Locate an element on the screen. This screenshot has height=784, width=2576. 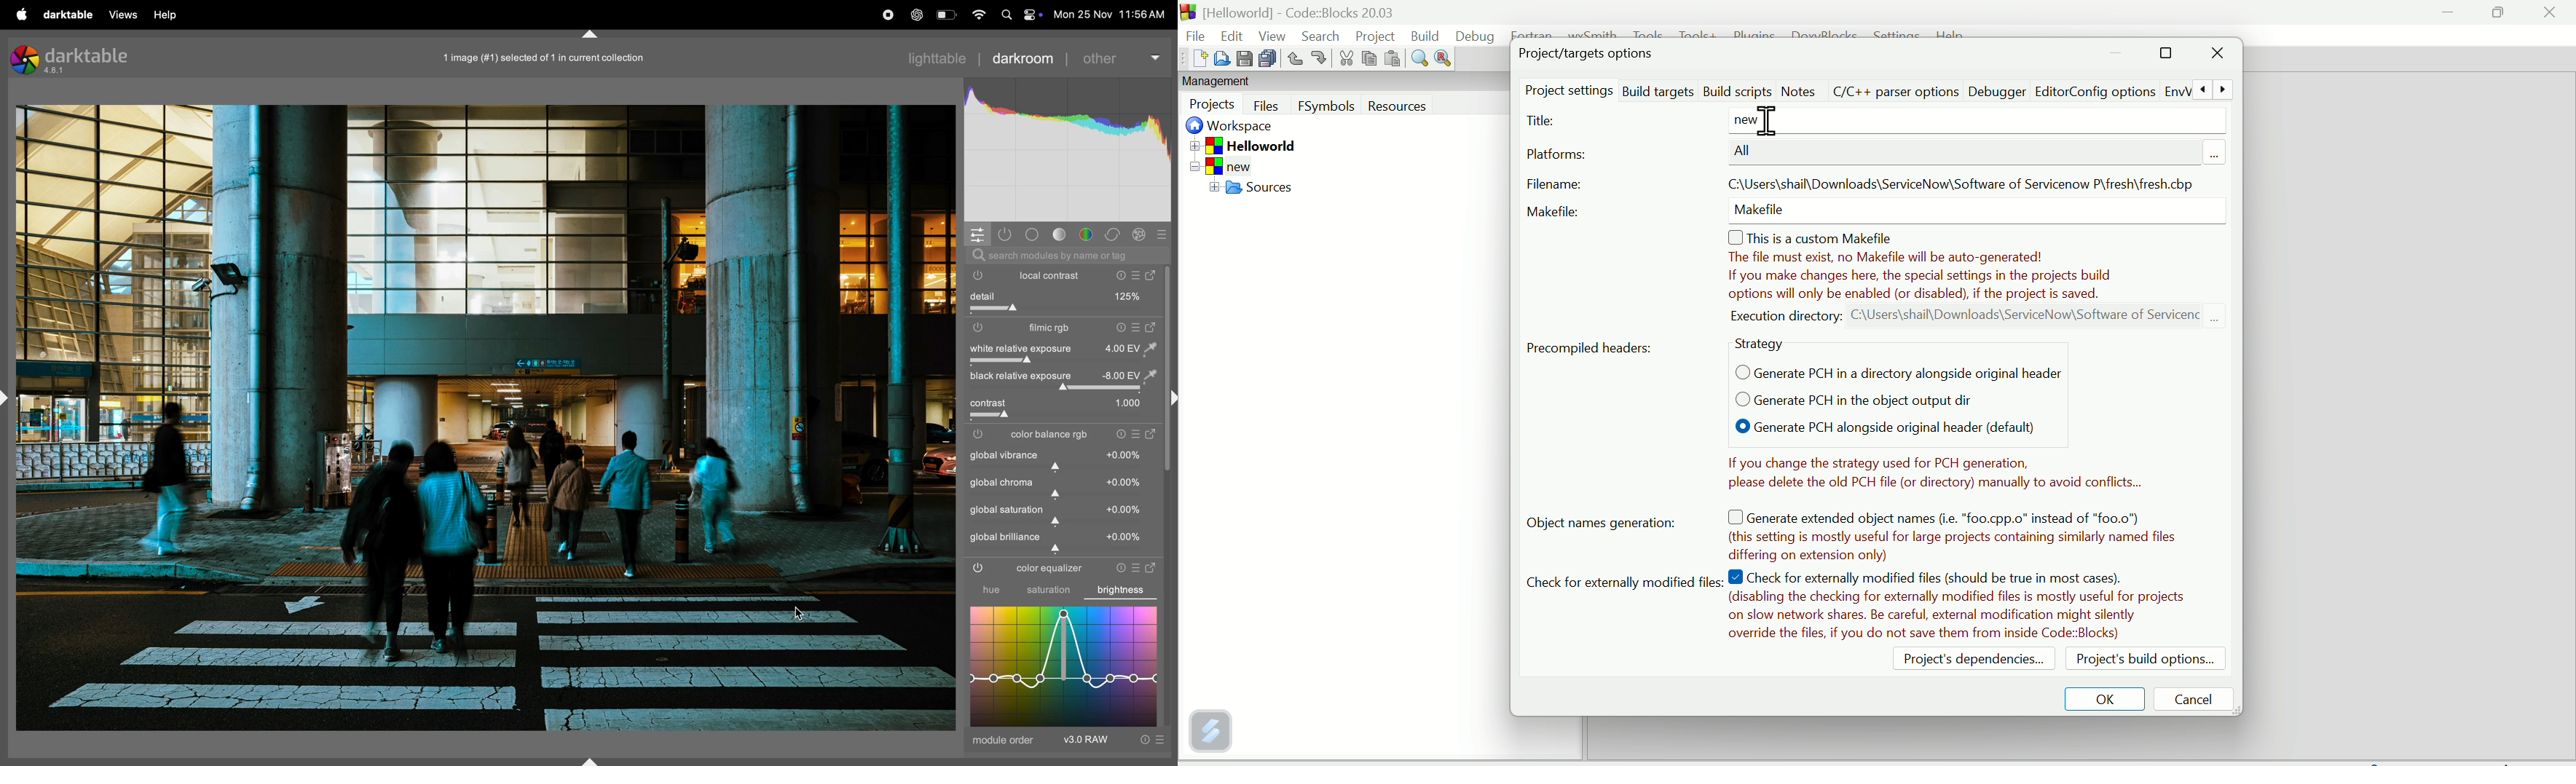
make file is located at coordinates (1762, 214).